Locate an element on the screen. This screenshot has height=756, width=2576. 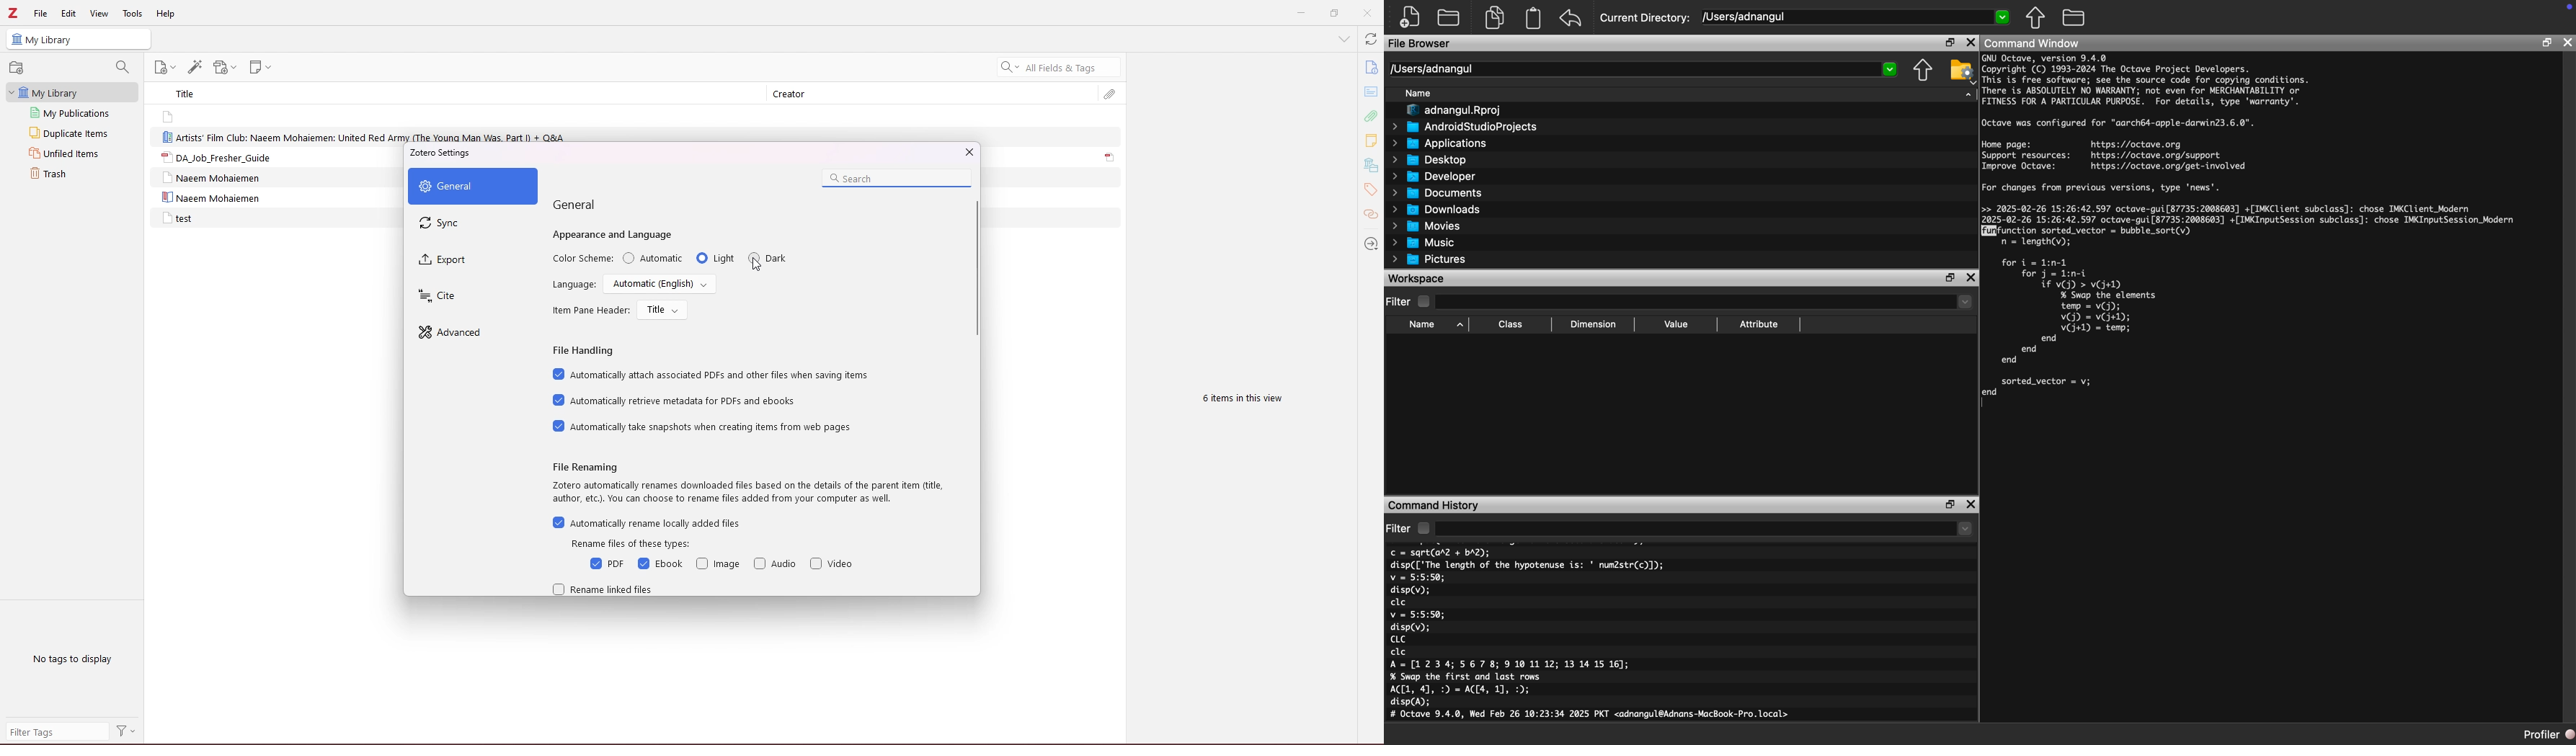
edit is located at coordinates (69, 13).